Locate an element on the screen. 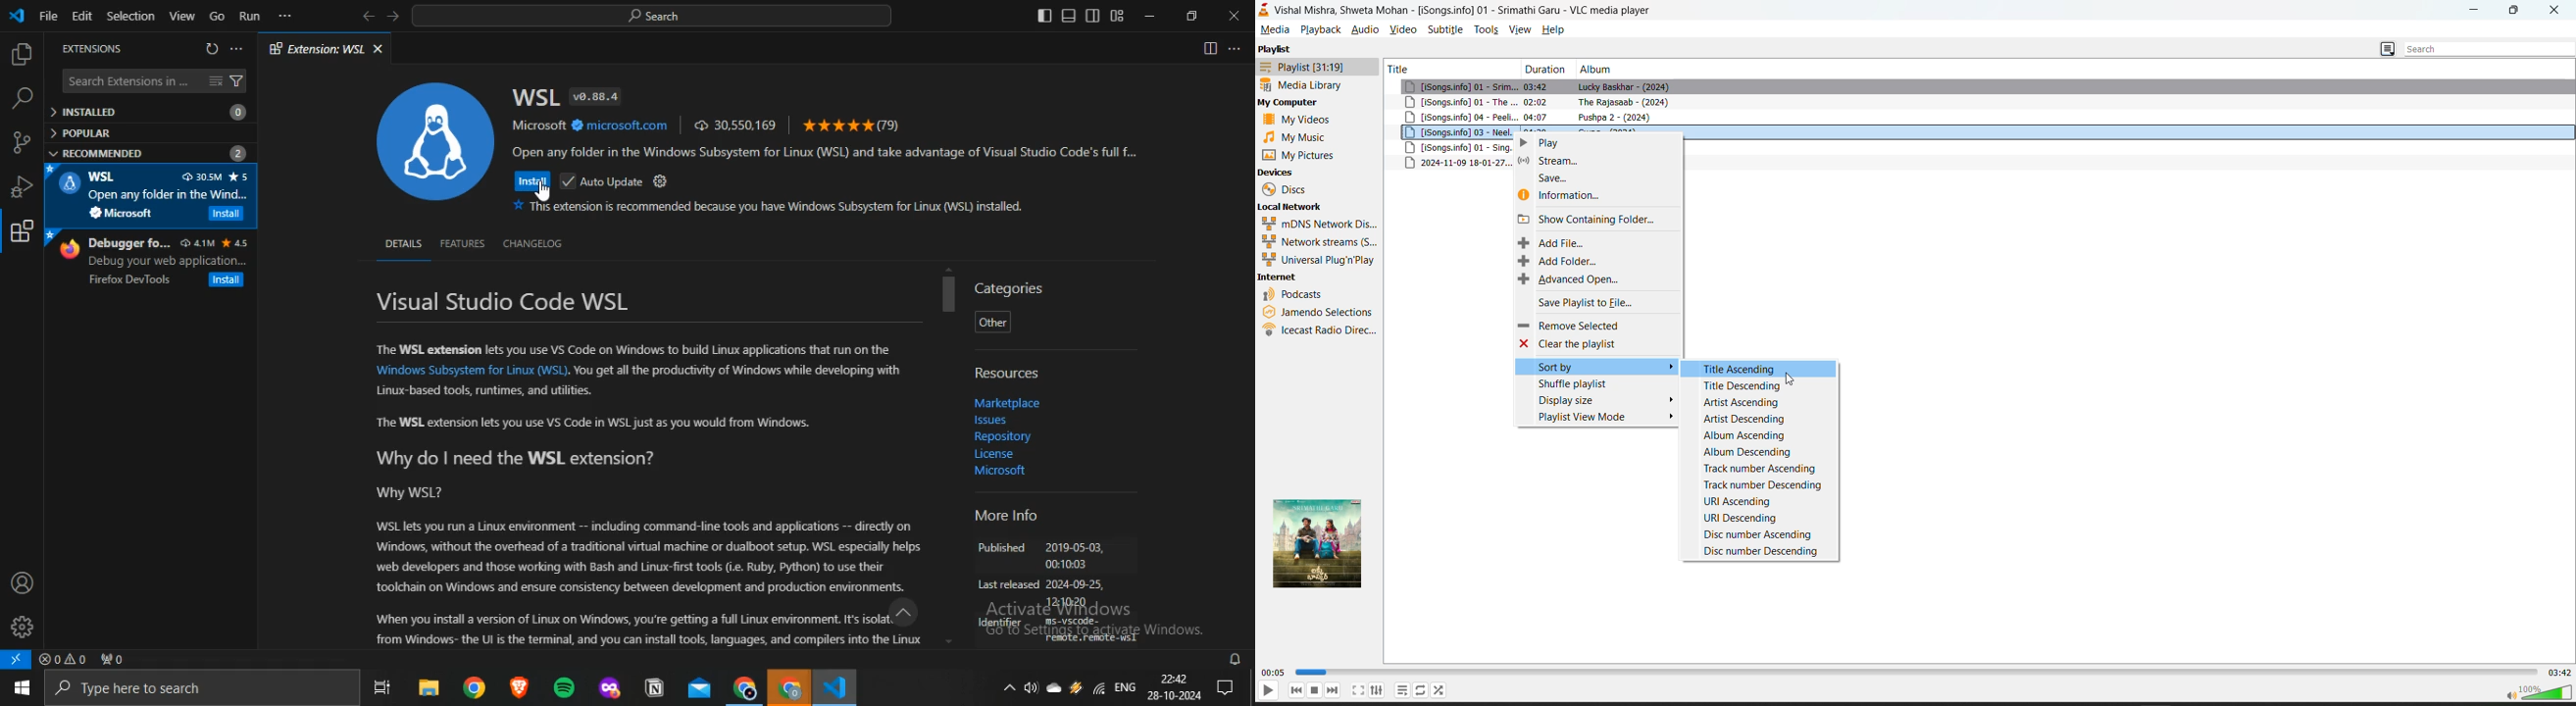  View is located at coordinates (181, 16).